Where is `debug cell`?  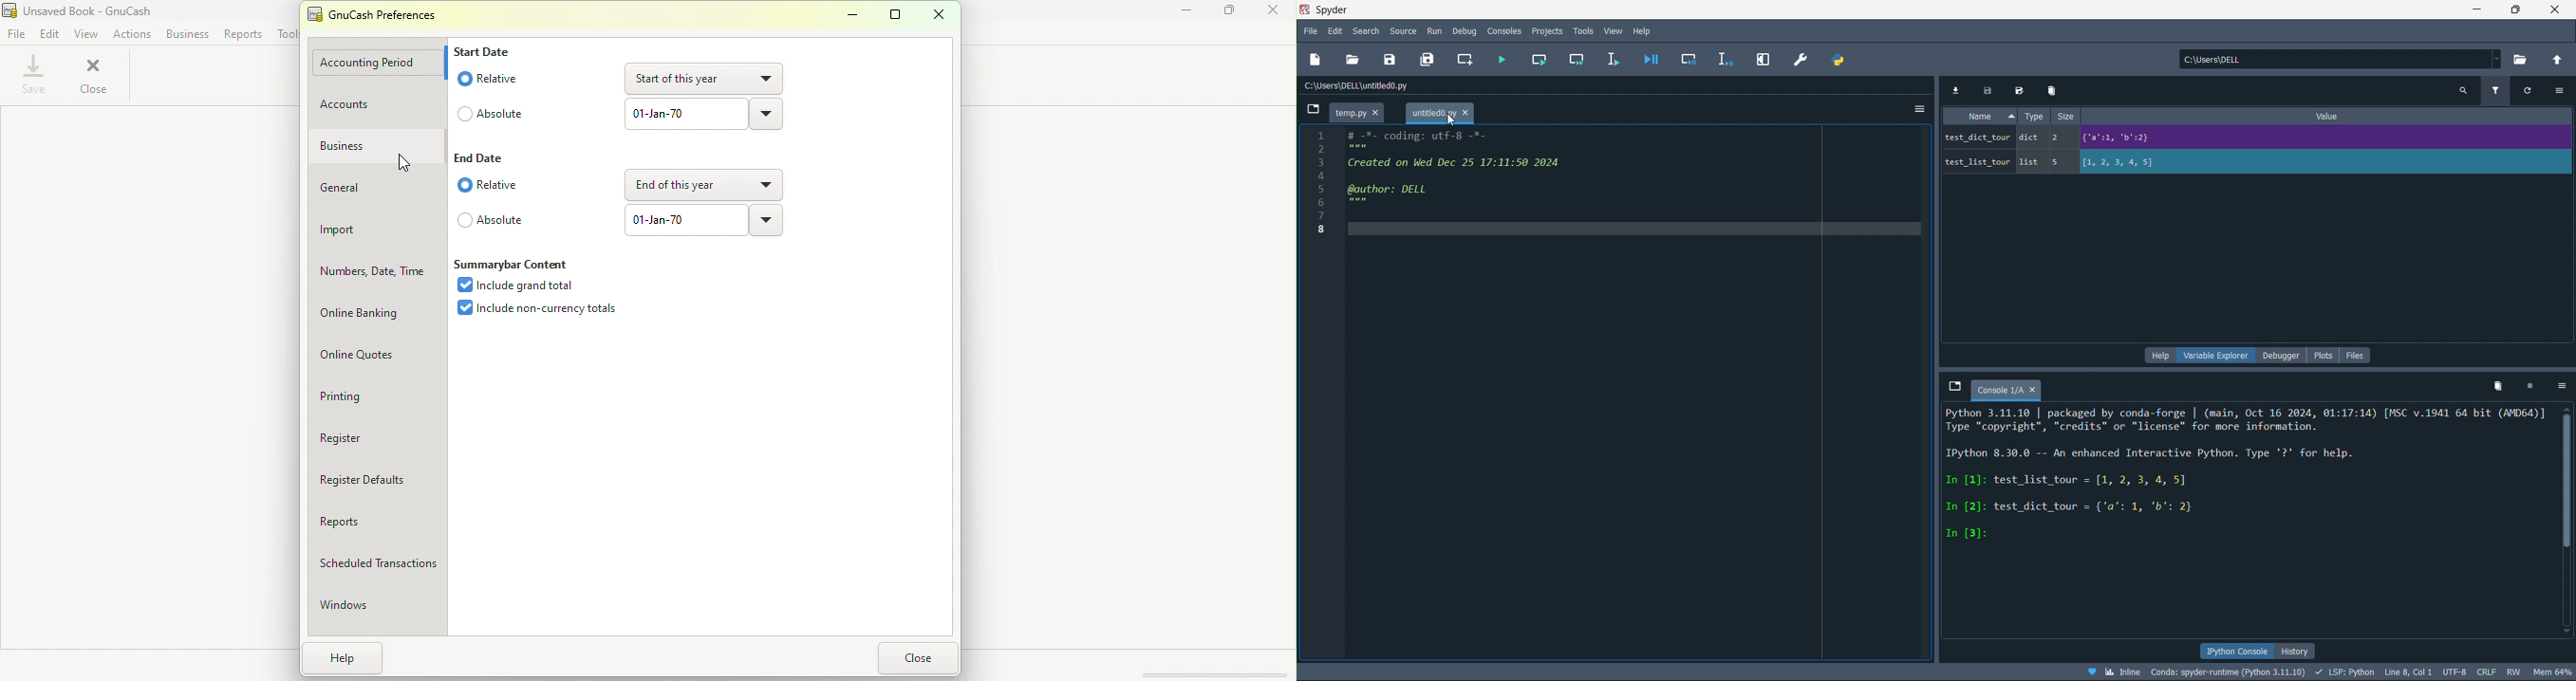 debug cell is located at coordinates (1685, 59).